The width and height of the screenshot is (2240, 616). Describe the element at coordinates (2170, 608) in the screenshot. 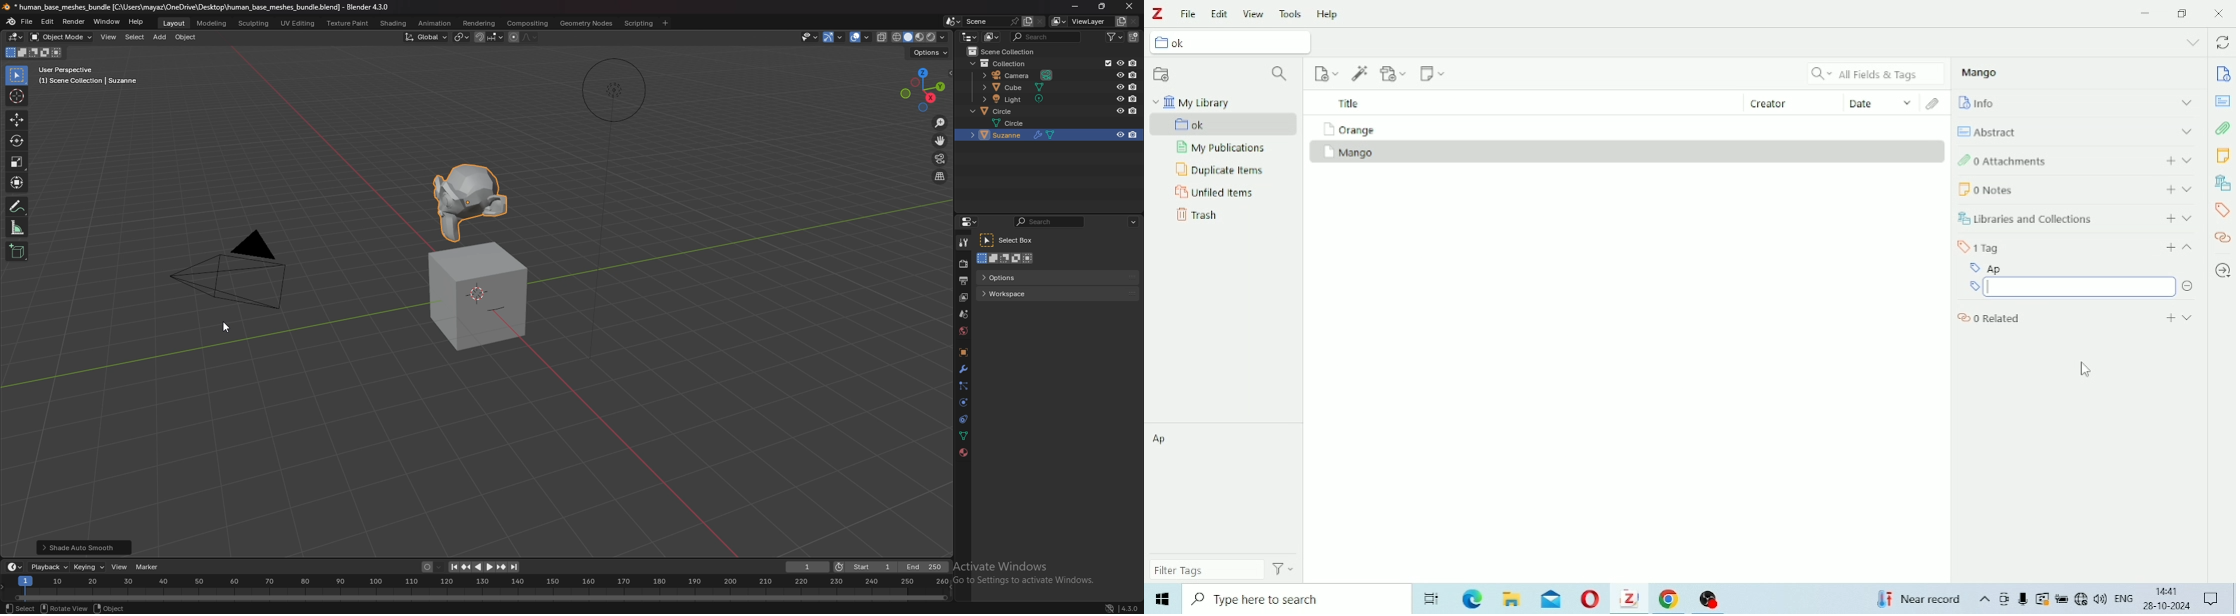

I see `26-10-2024` at that location.